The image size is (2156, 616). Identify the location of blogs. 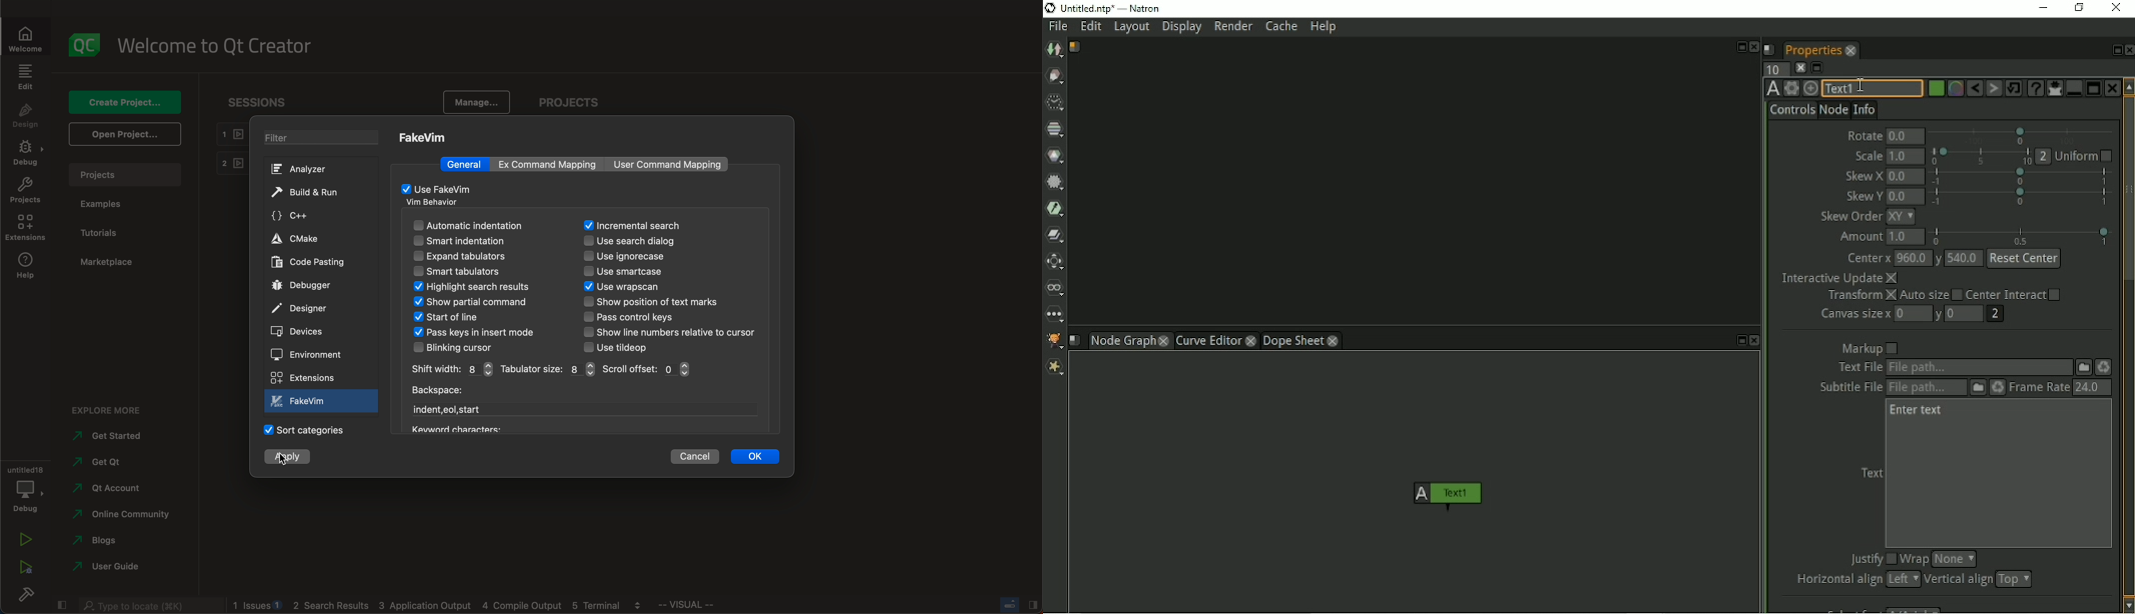
(116, 542).